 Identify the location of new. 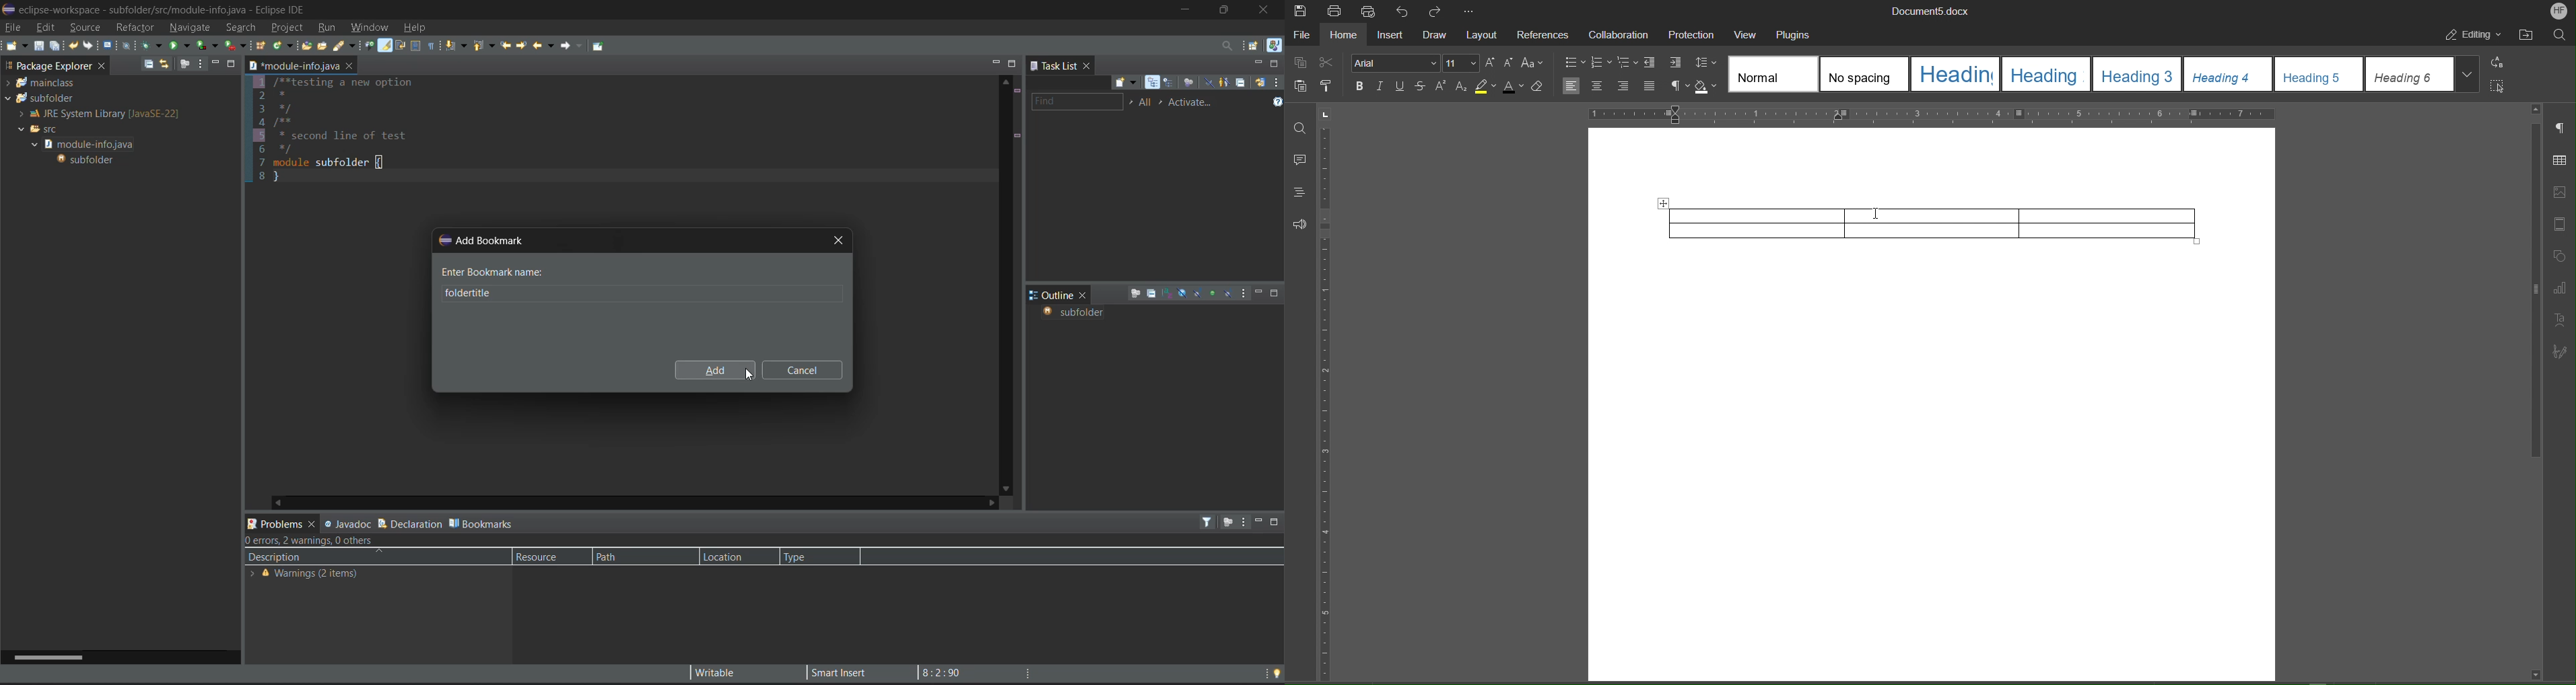
(15, 45).